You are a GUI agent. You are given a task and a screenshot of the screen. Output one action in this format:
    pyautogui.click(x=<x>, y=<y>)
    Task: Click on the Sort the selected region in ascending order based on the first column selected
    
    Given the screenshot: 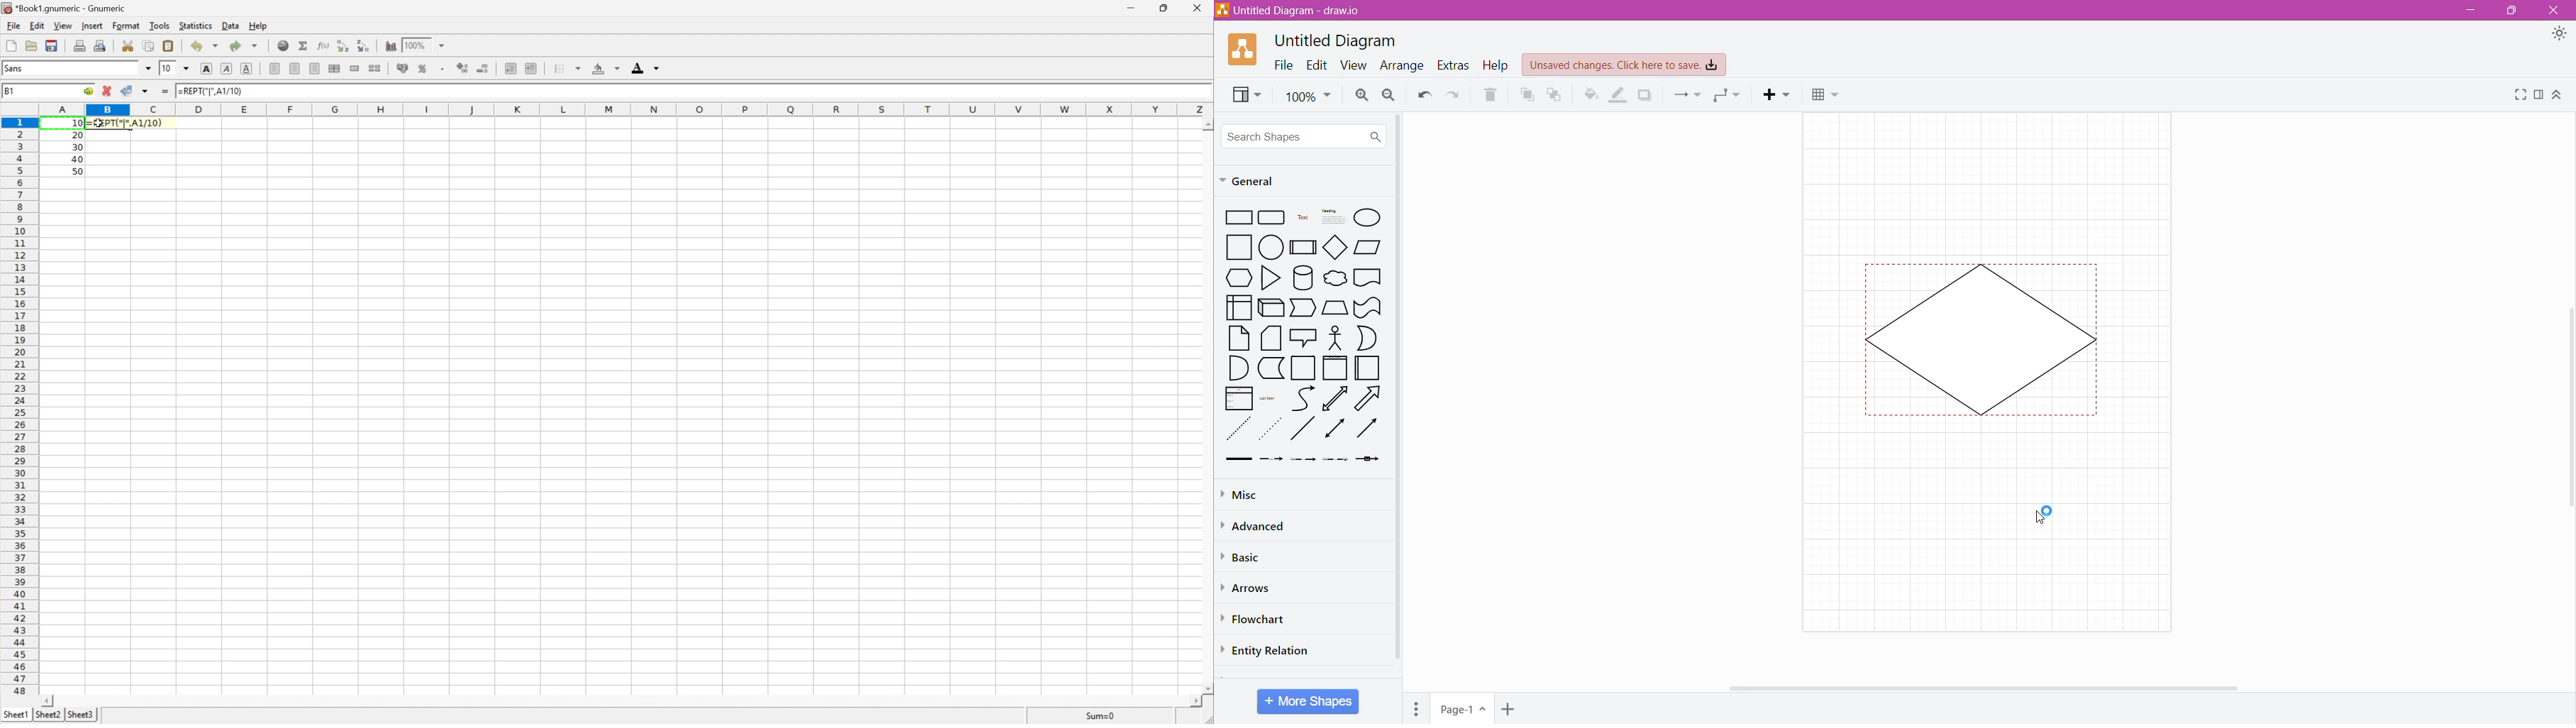 What is the action you would take?
    pyautogui.click(x=343, y=45)
    